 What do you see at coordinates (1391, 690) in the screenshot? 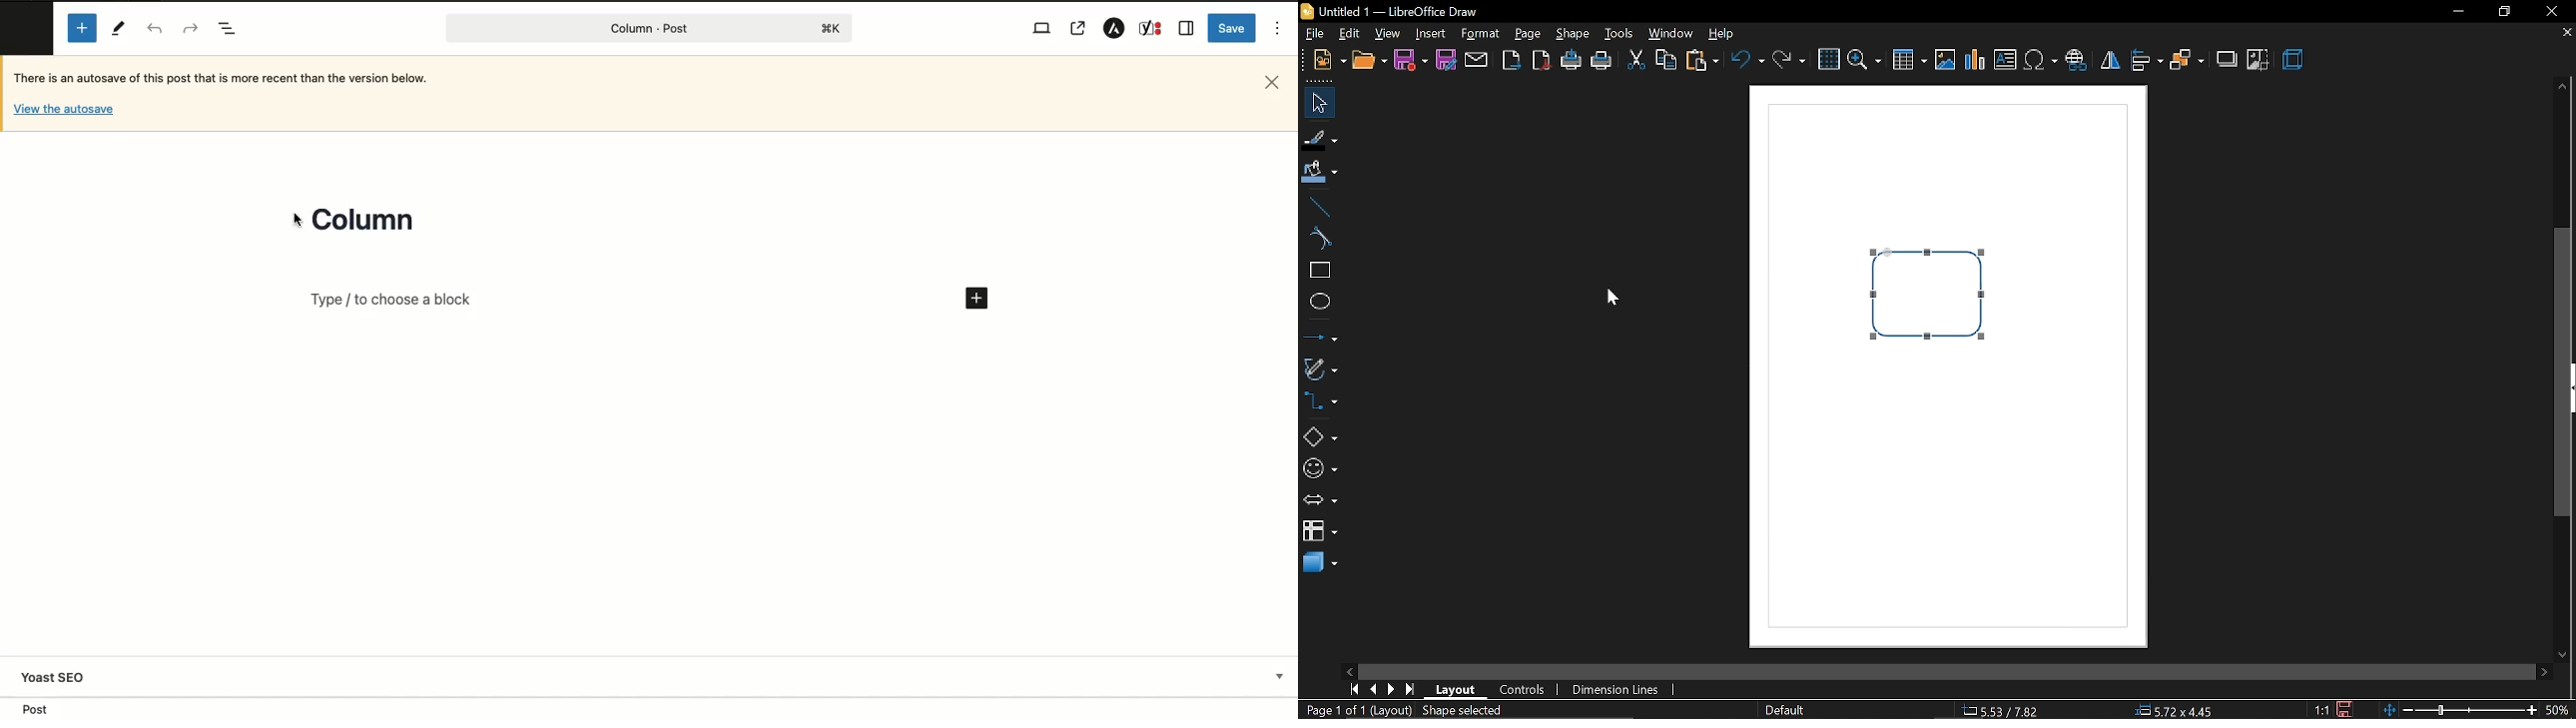
I see `next page` at bounding box center [1391, 690].